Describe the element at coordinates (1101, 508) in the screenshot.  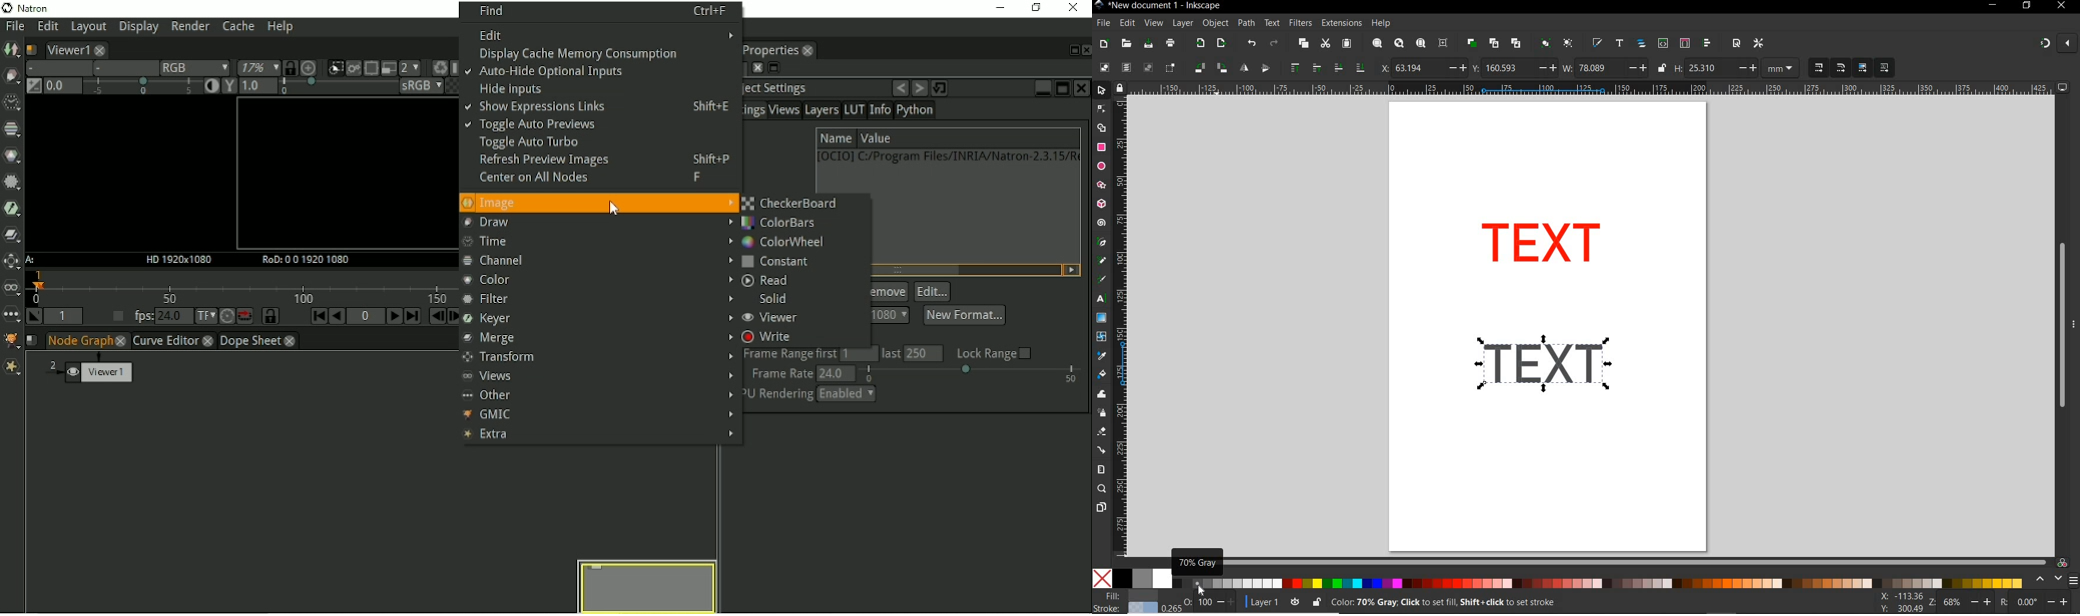
I see `pages tool` at that location.